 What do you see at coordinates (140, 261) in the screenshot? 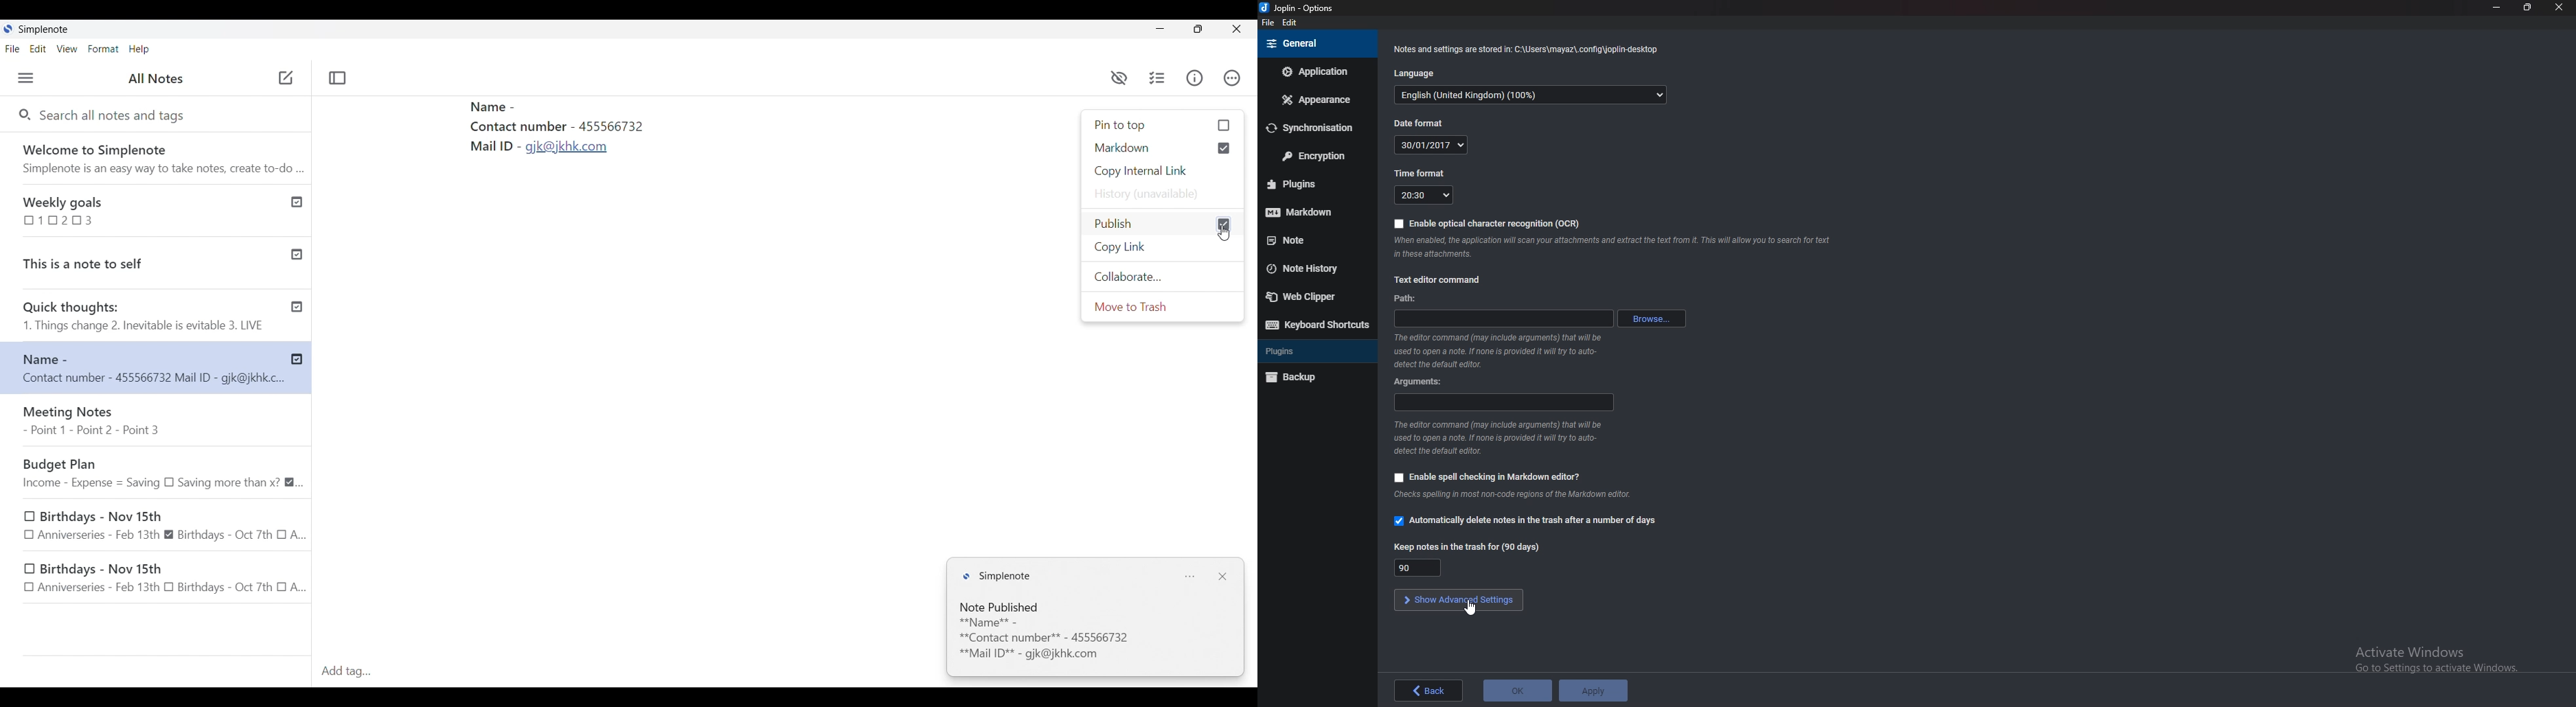
I see `This is a note to self` at bounding box center [140, 261].